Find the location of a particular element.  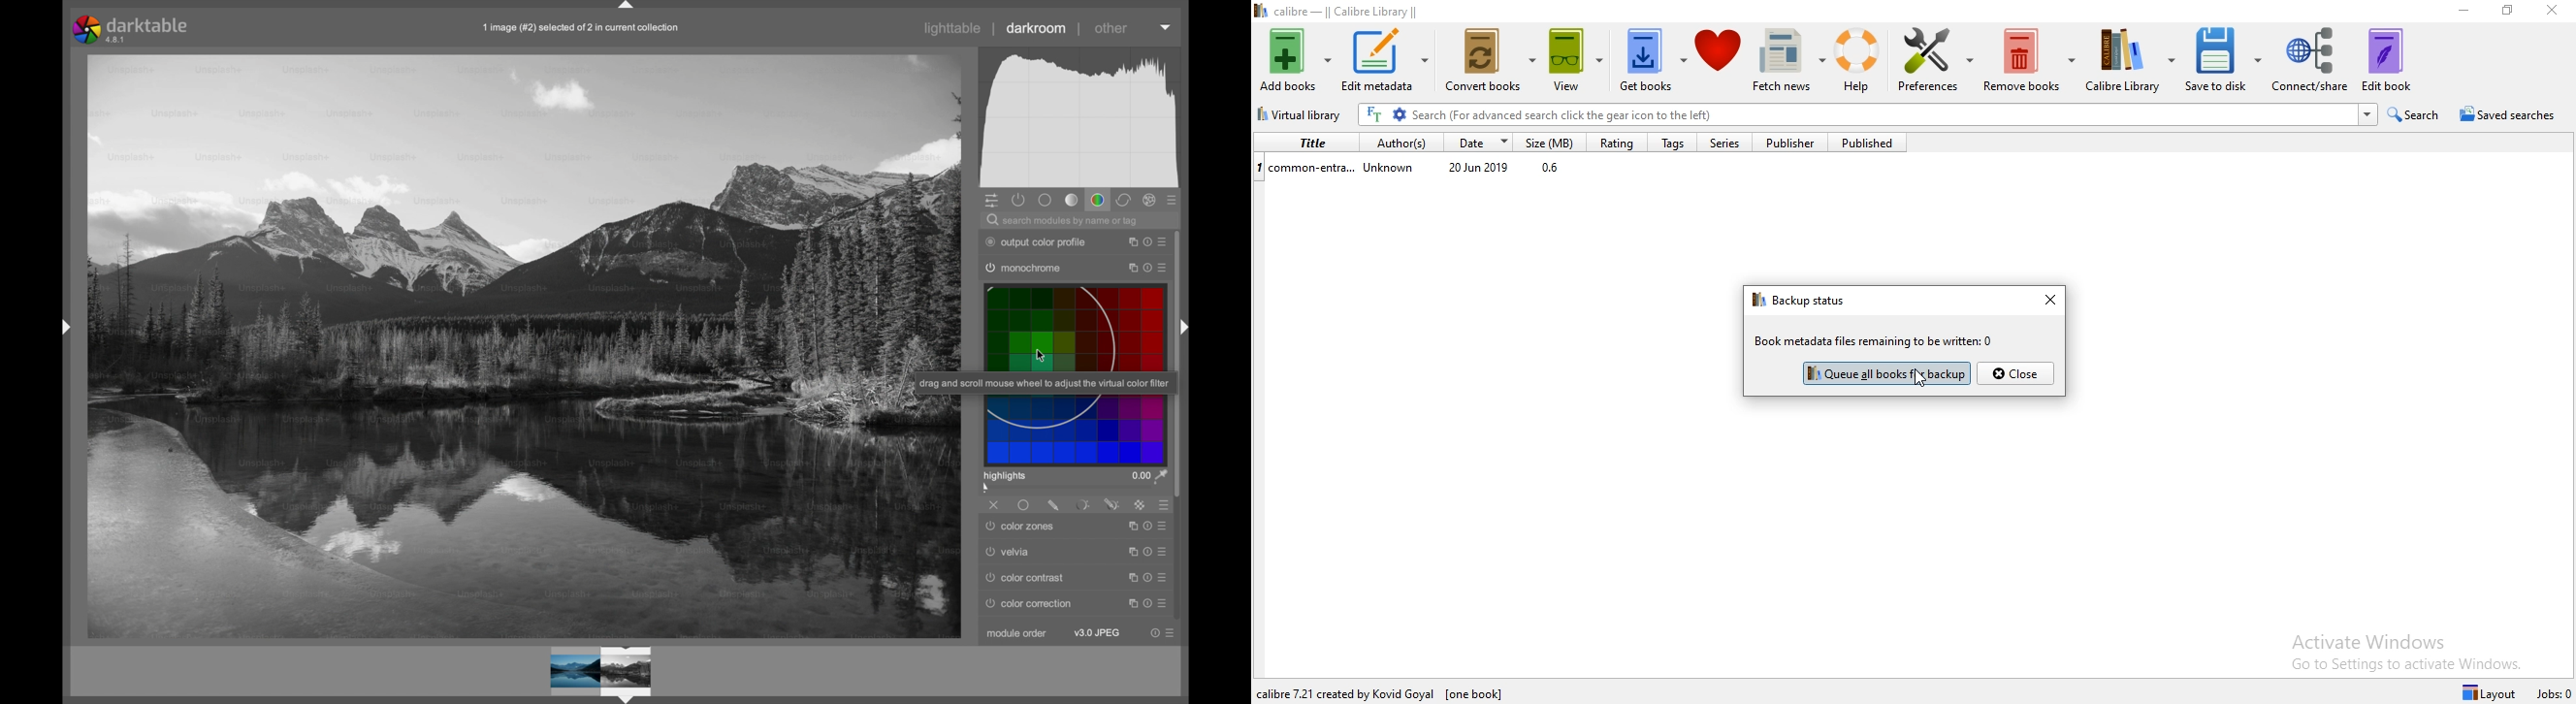

Drag handle is located at coordinates (65, 325).